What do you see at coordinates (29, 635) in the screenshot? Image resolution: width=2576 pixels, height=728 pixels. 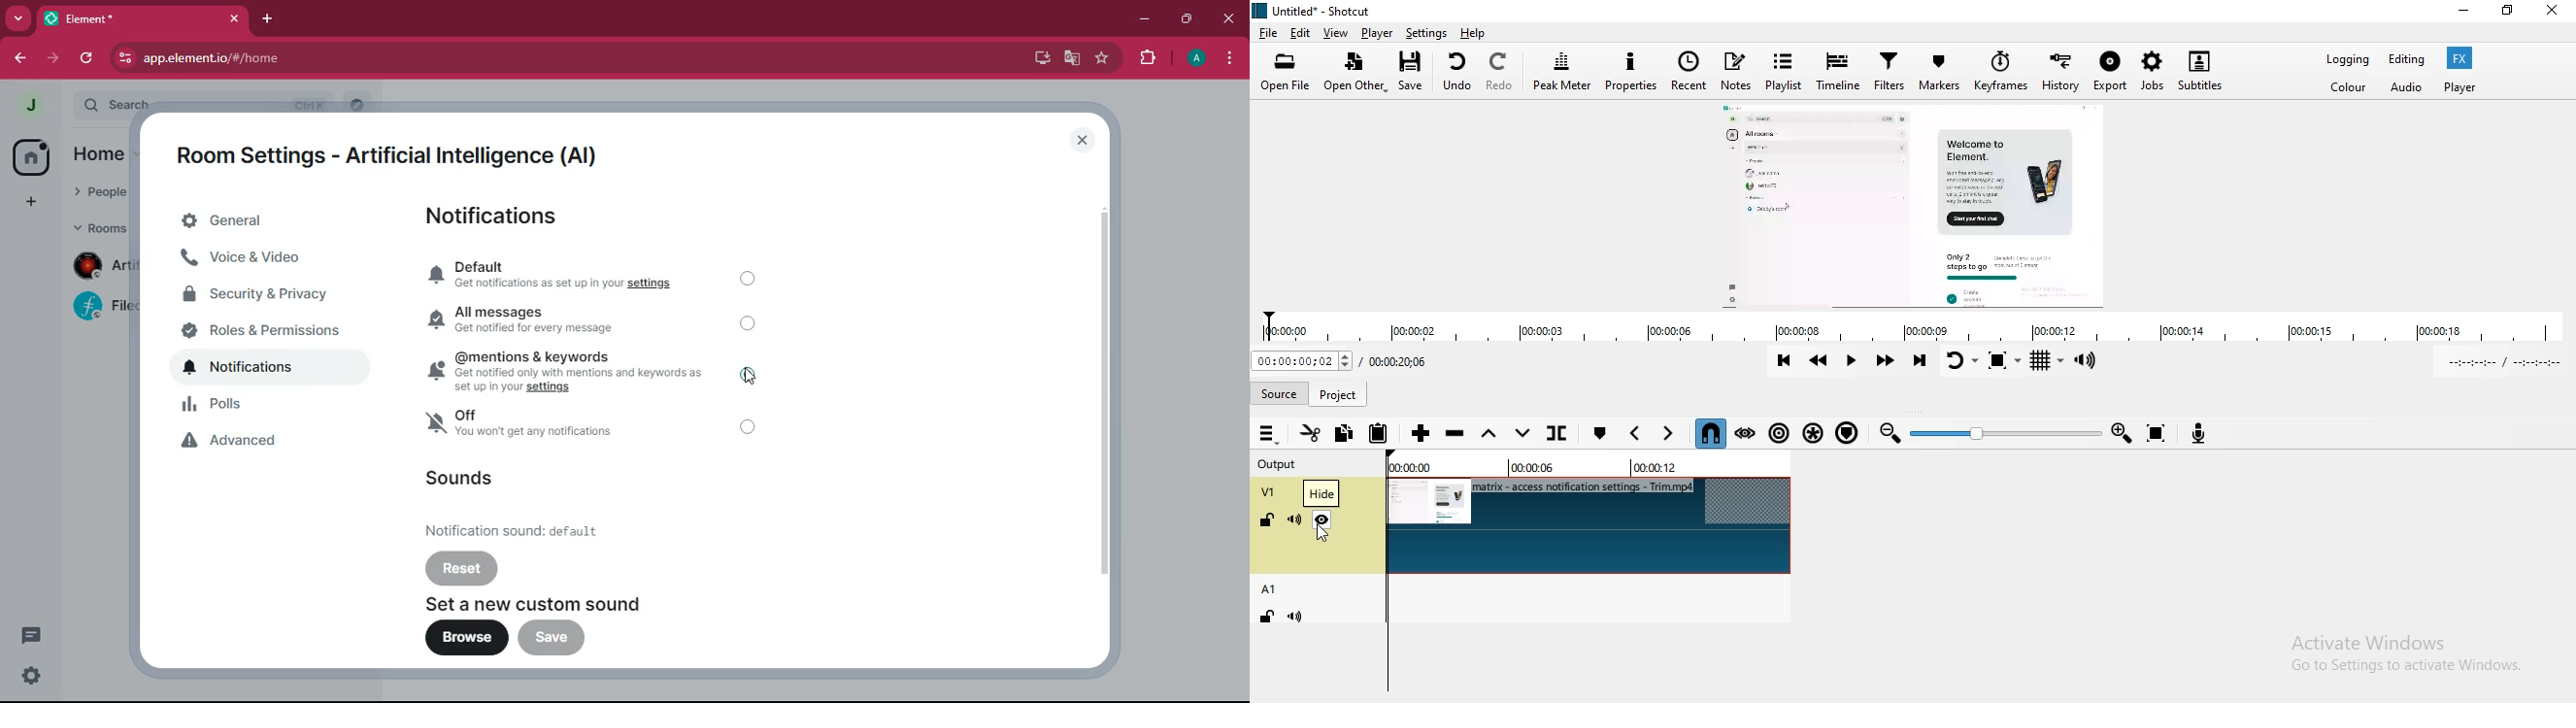 I see `message` at bounding box center [29, 635].